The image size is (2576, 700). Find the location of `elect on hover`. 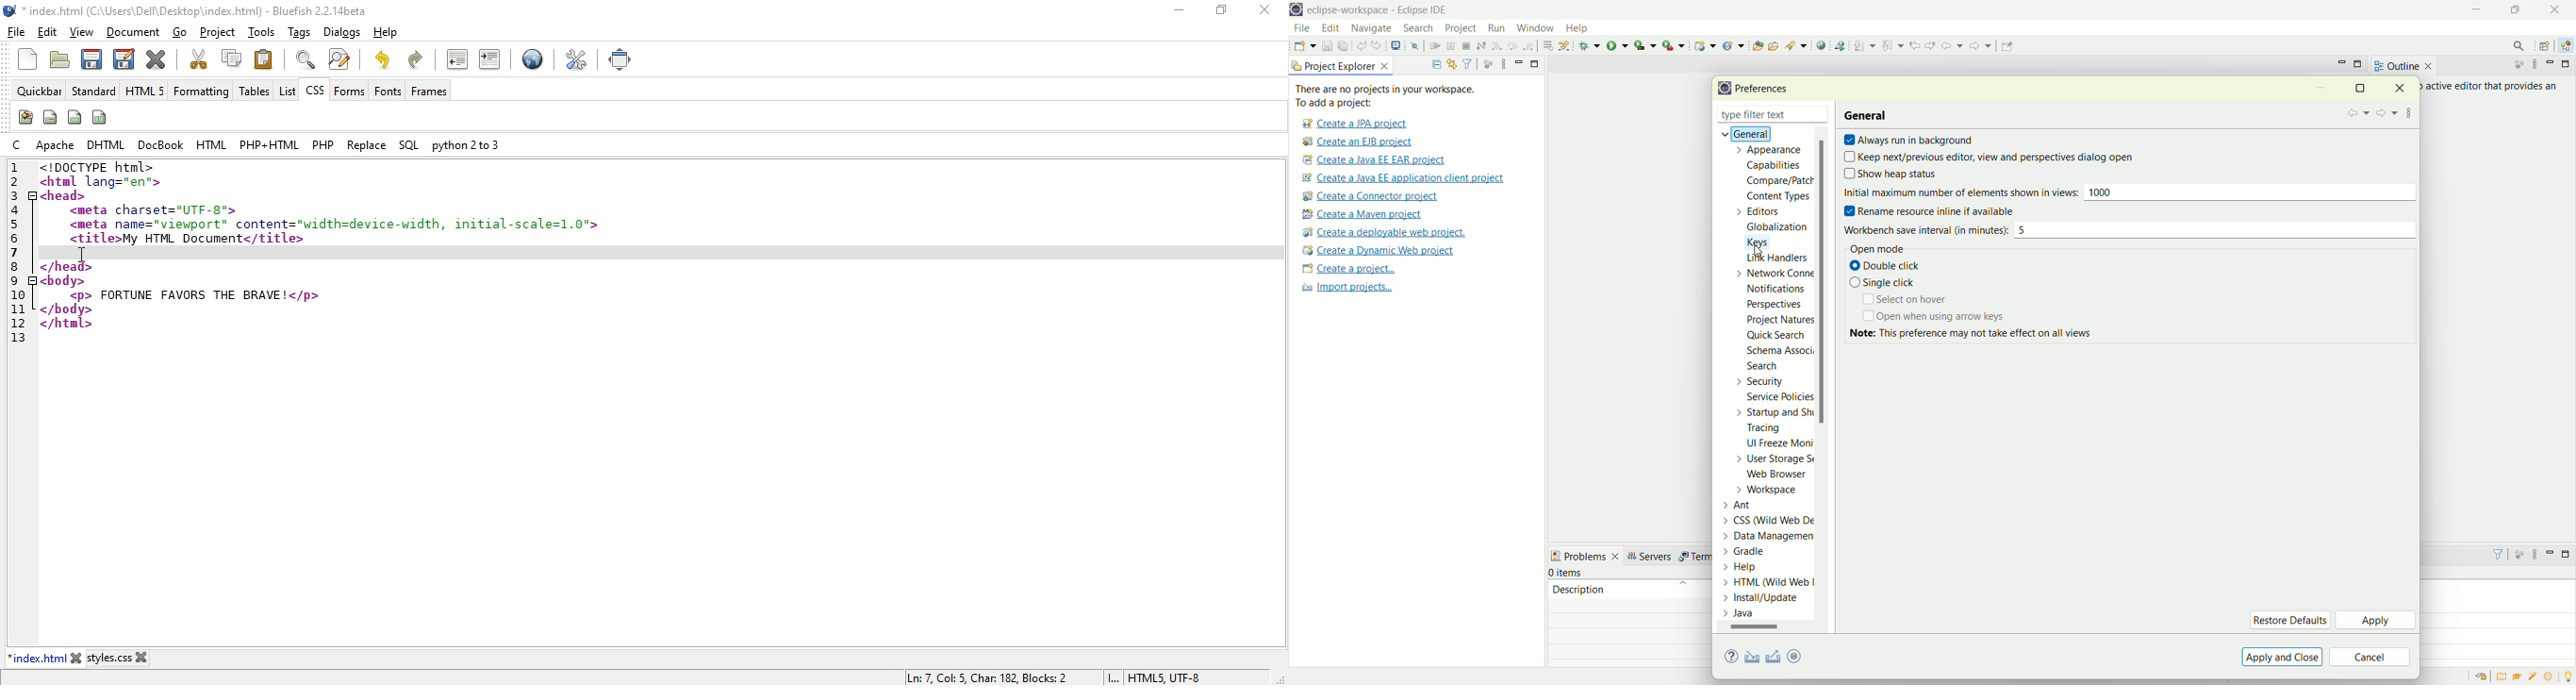

elect on hover is located at coordinates (1903, 300).